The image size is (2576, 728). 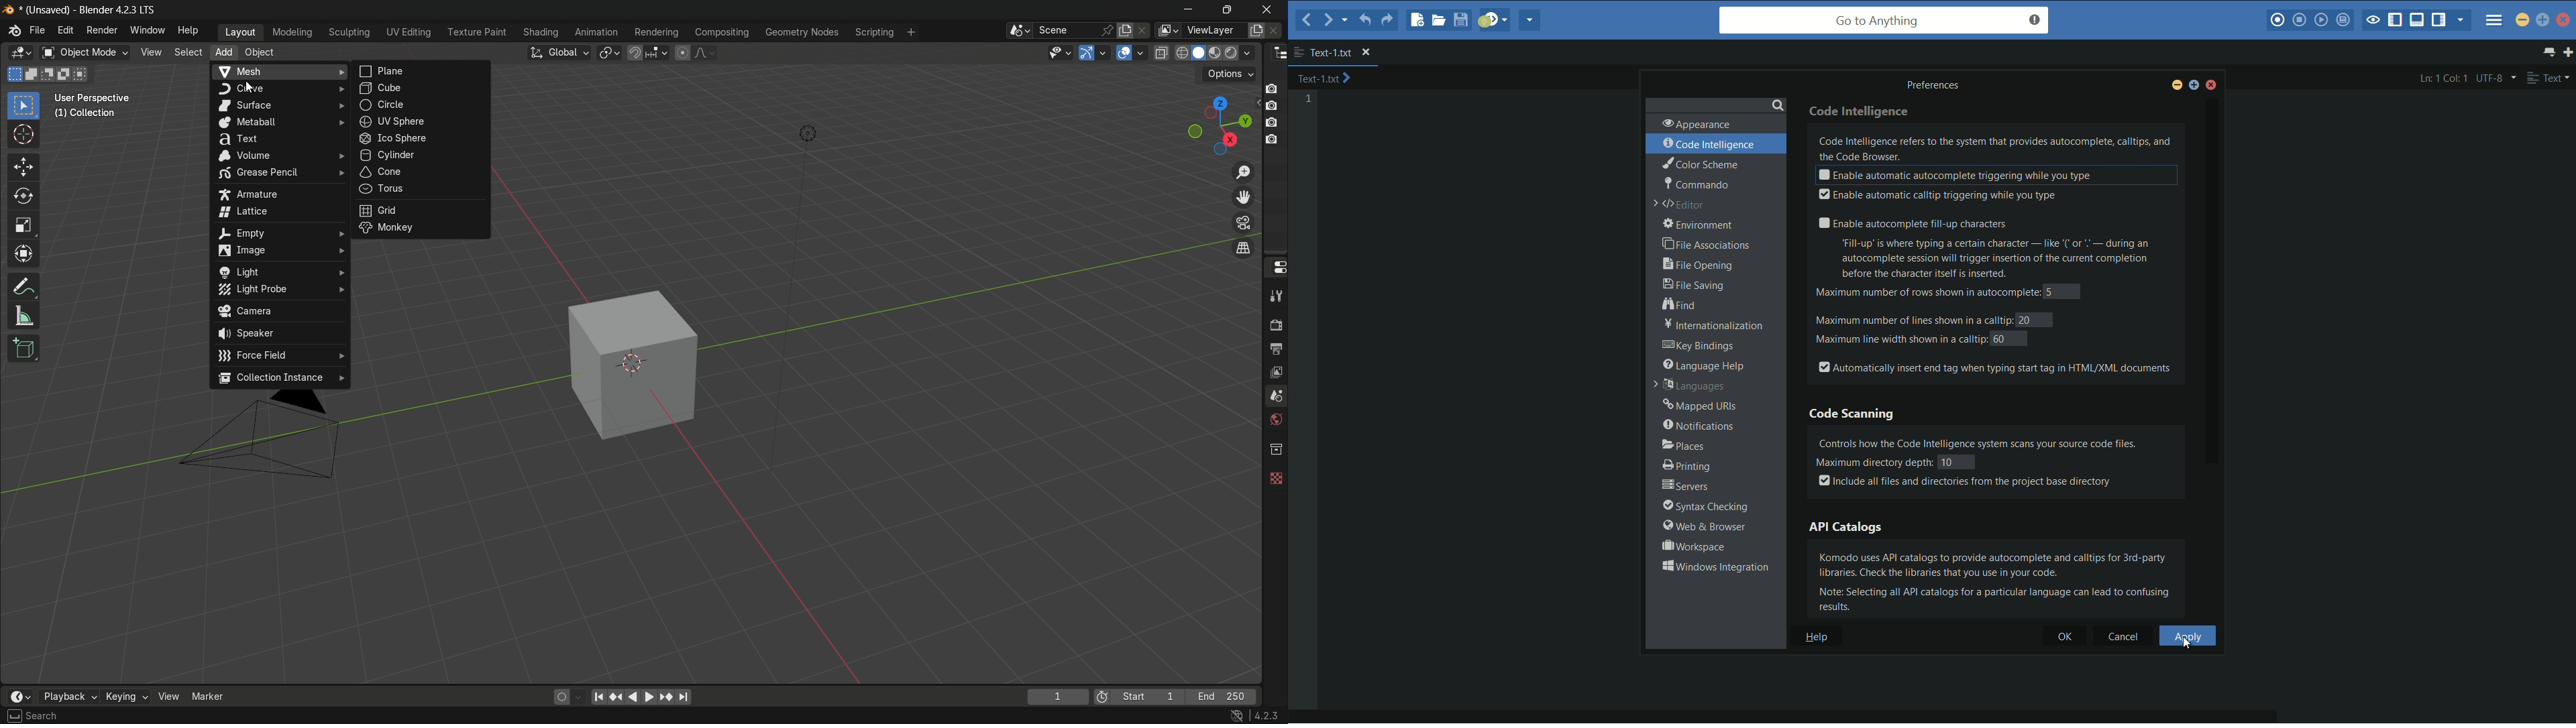 I want to click on new tab, so click(x=2568, y=52).